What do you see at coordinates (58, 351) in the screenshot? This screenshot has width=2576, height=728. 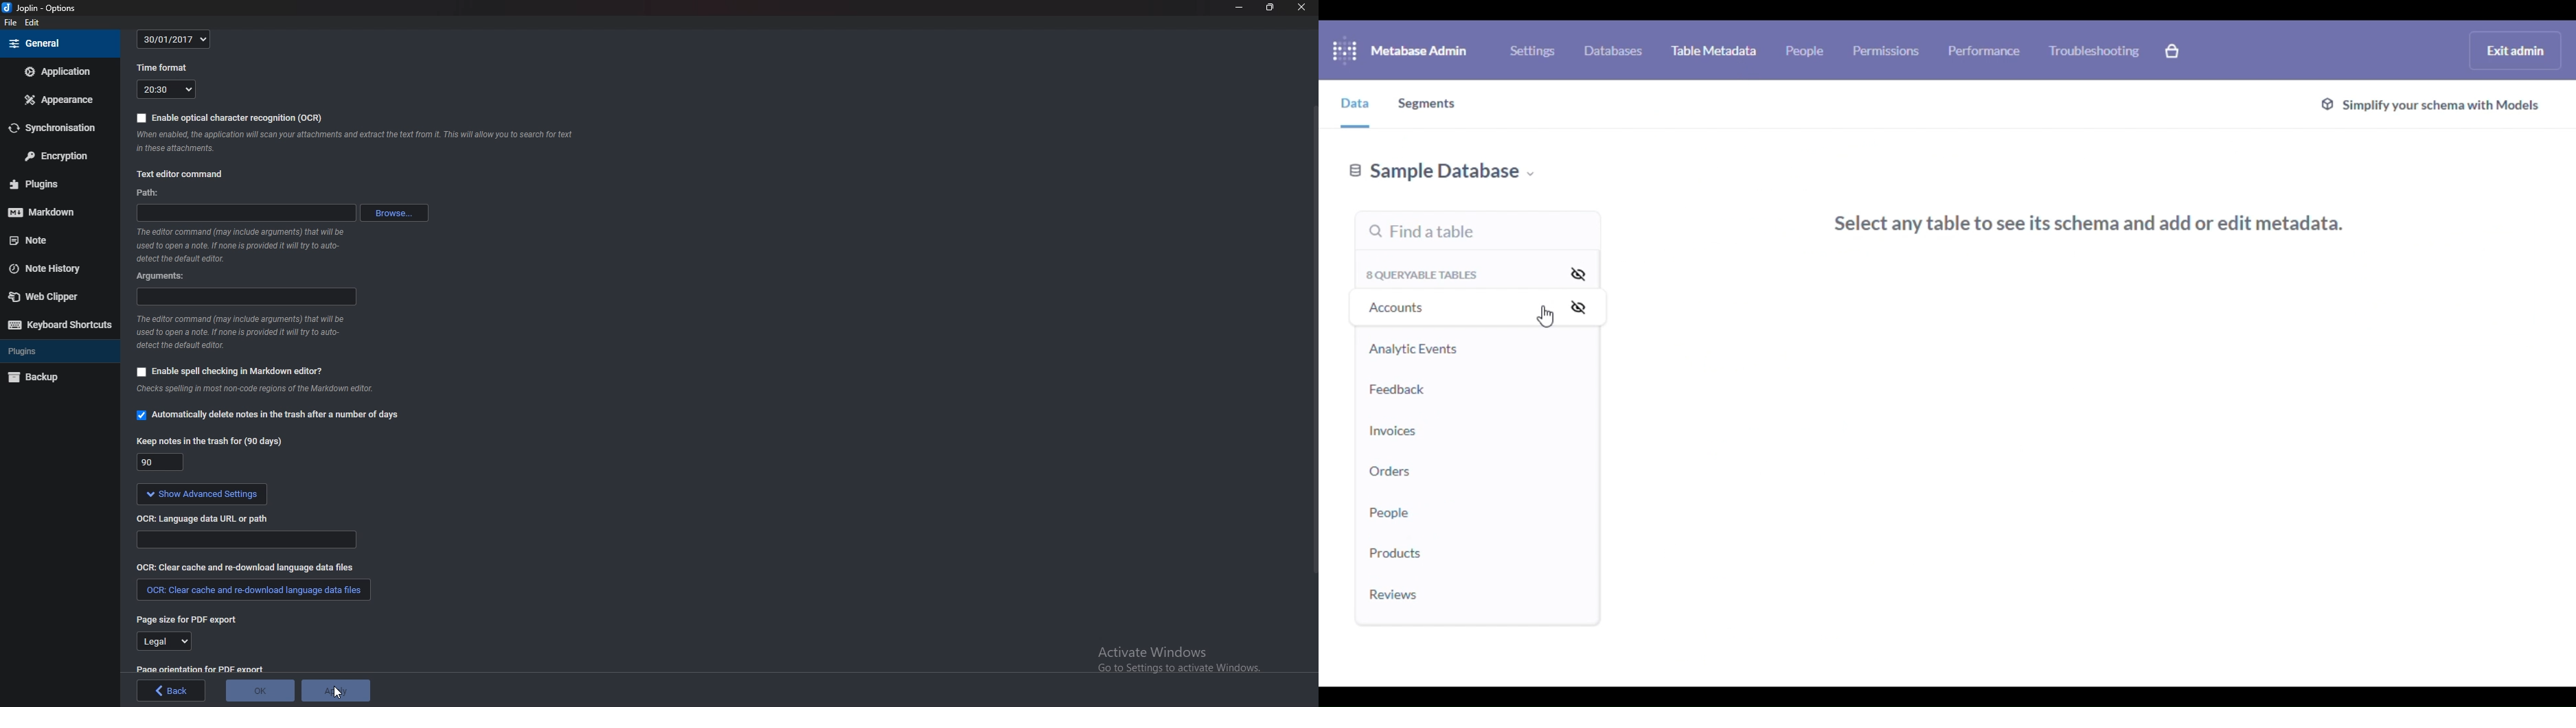 I see `Plugins` at bounding box center [58, 351].